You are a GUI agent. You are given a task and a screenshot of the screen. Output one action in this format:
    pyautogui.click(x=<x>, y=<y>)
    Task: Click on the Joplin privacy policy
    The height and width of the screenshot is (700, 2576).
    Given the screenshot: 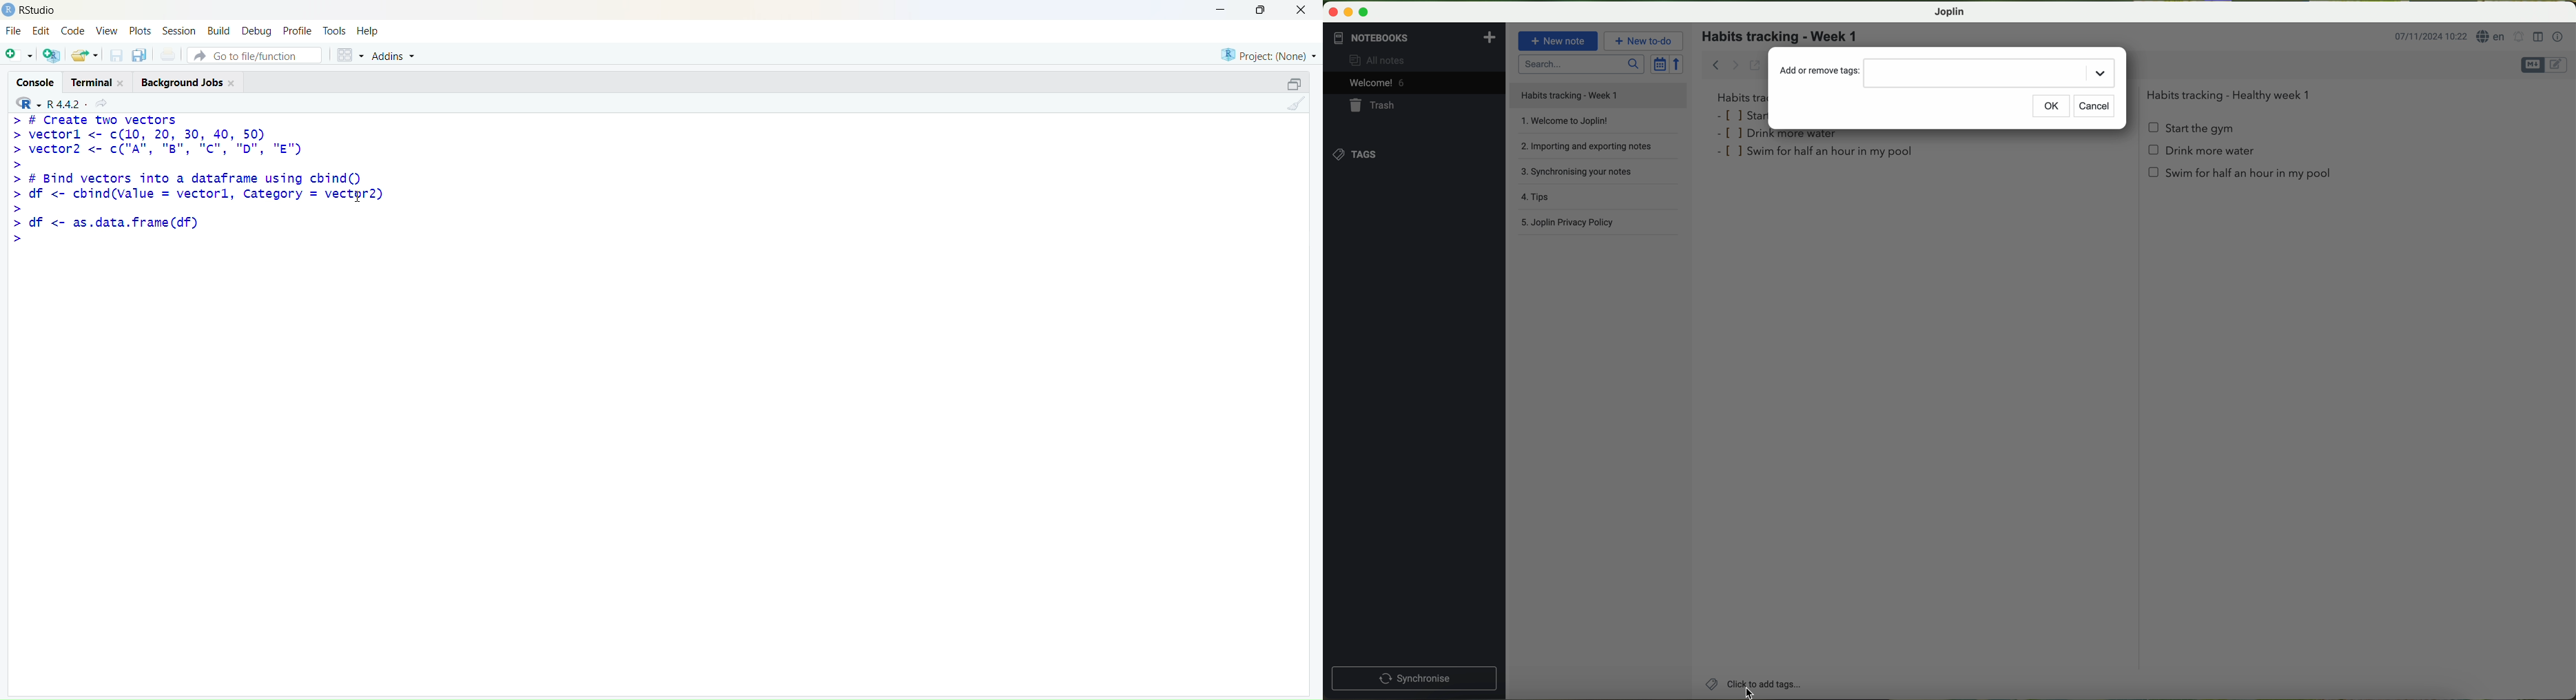 What is the action you would take?
    pyautogui.click(x=1599, y=224)
    